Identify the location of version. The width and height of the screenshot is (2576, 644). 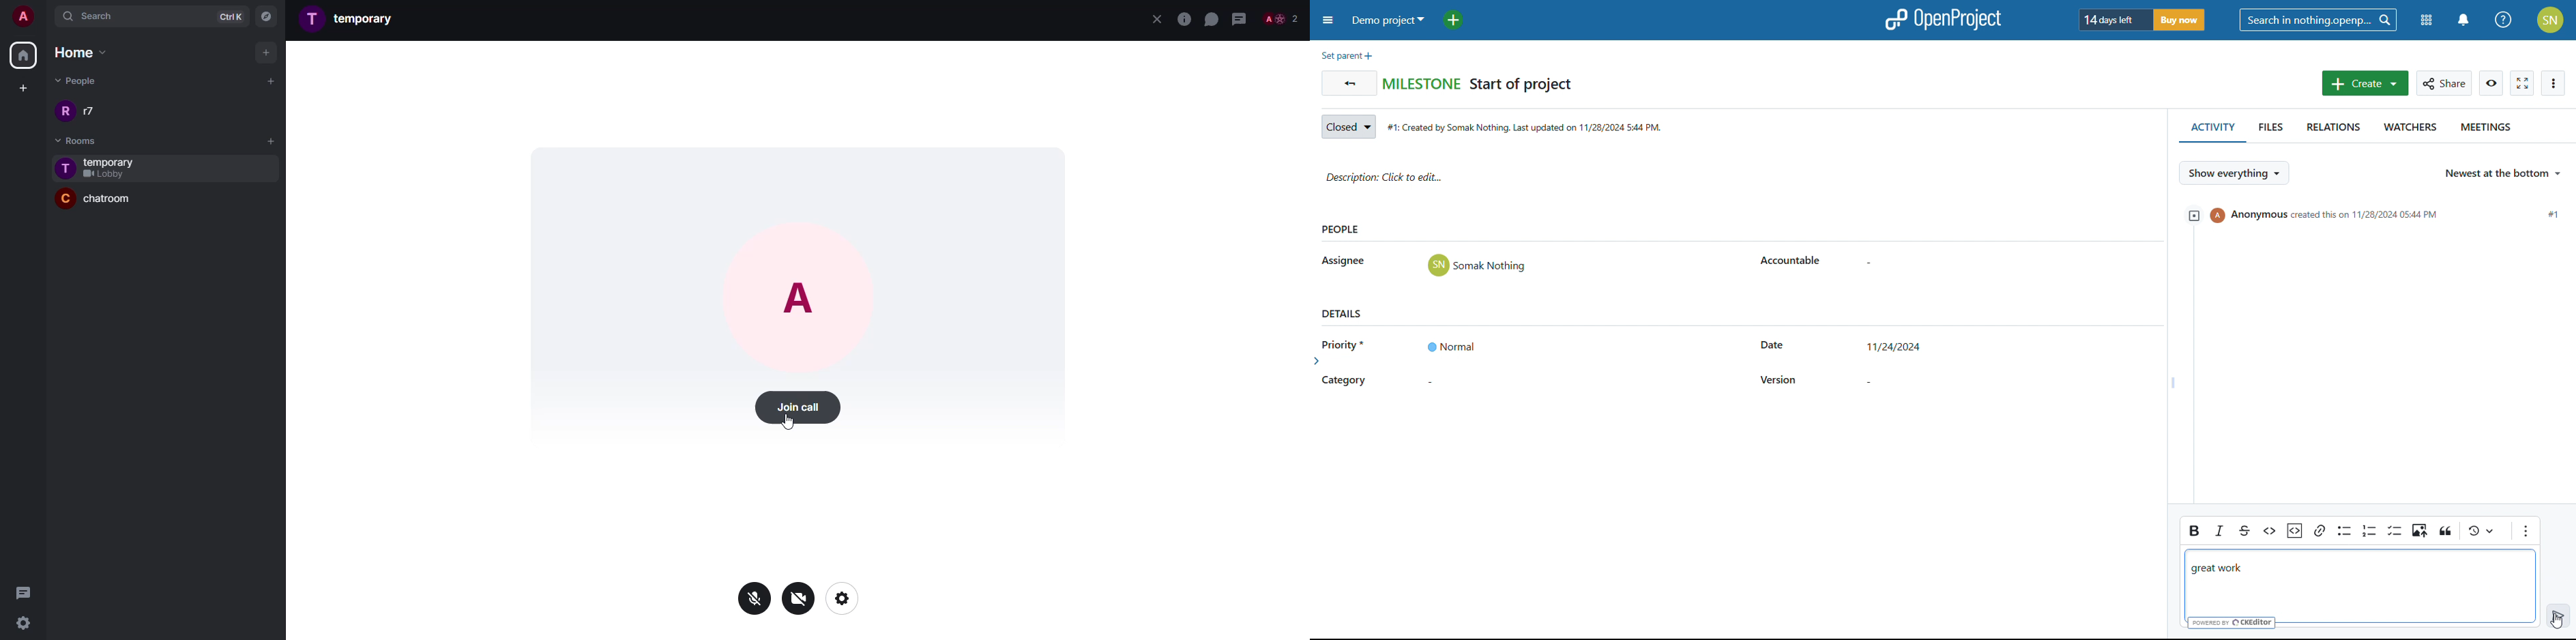
(1780, 380).